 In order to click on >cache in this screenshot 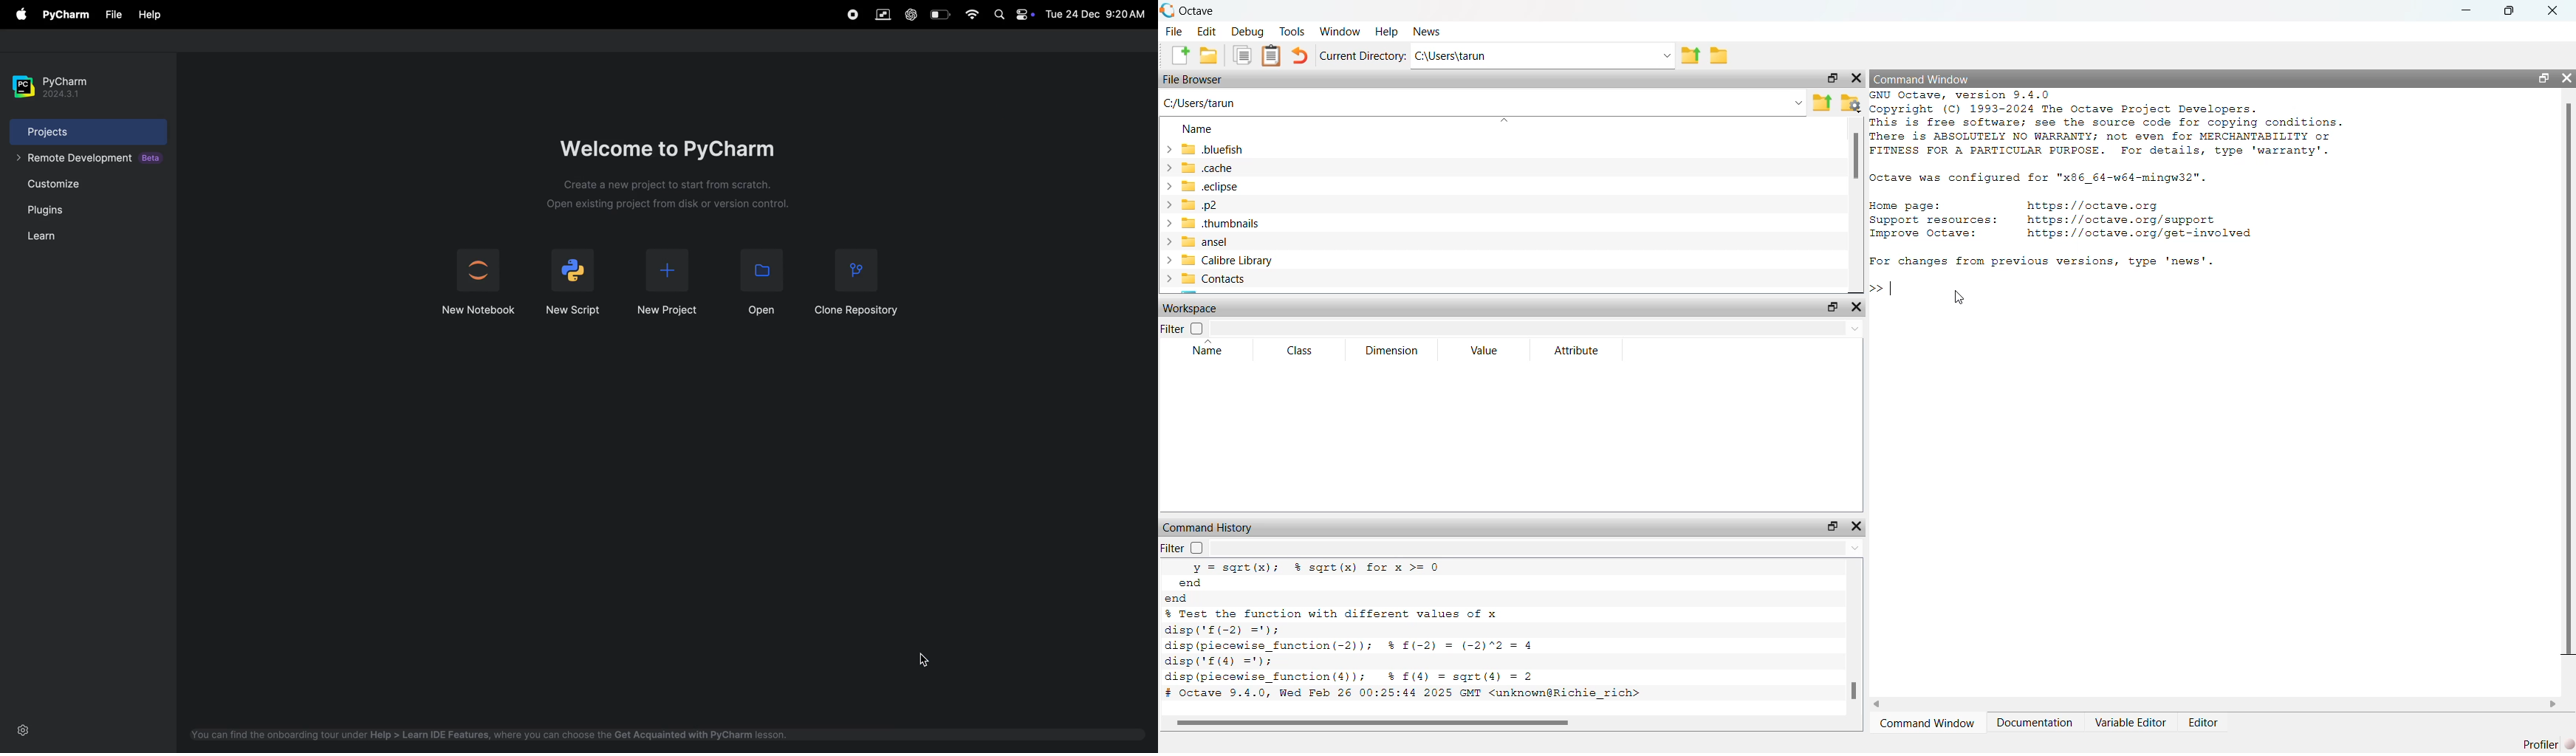, I will do `click(1200, 167)`.